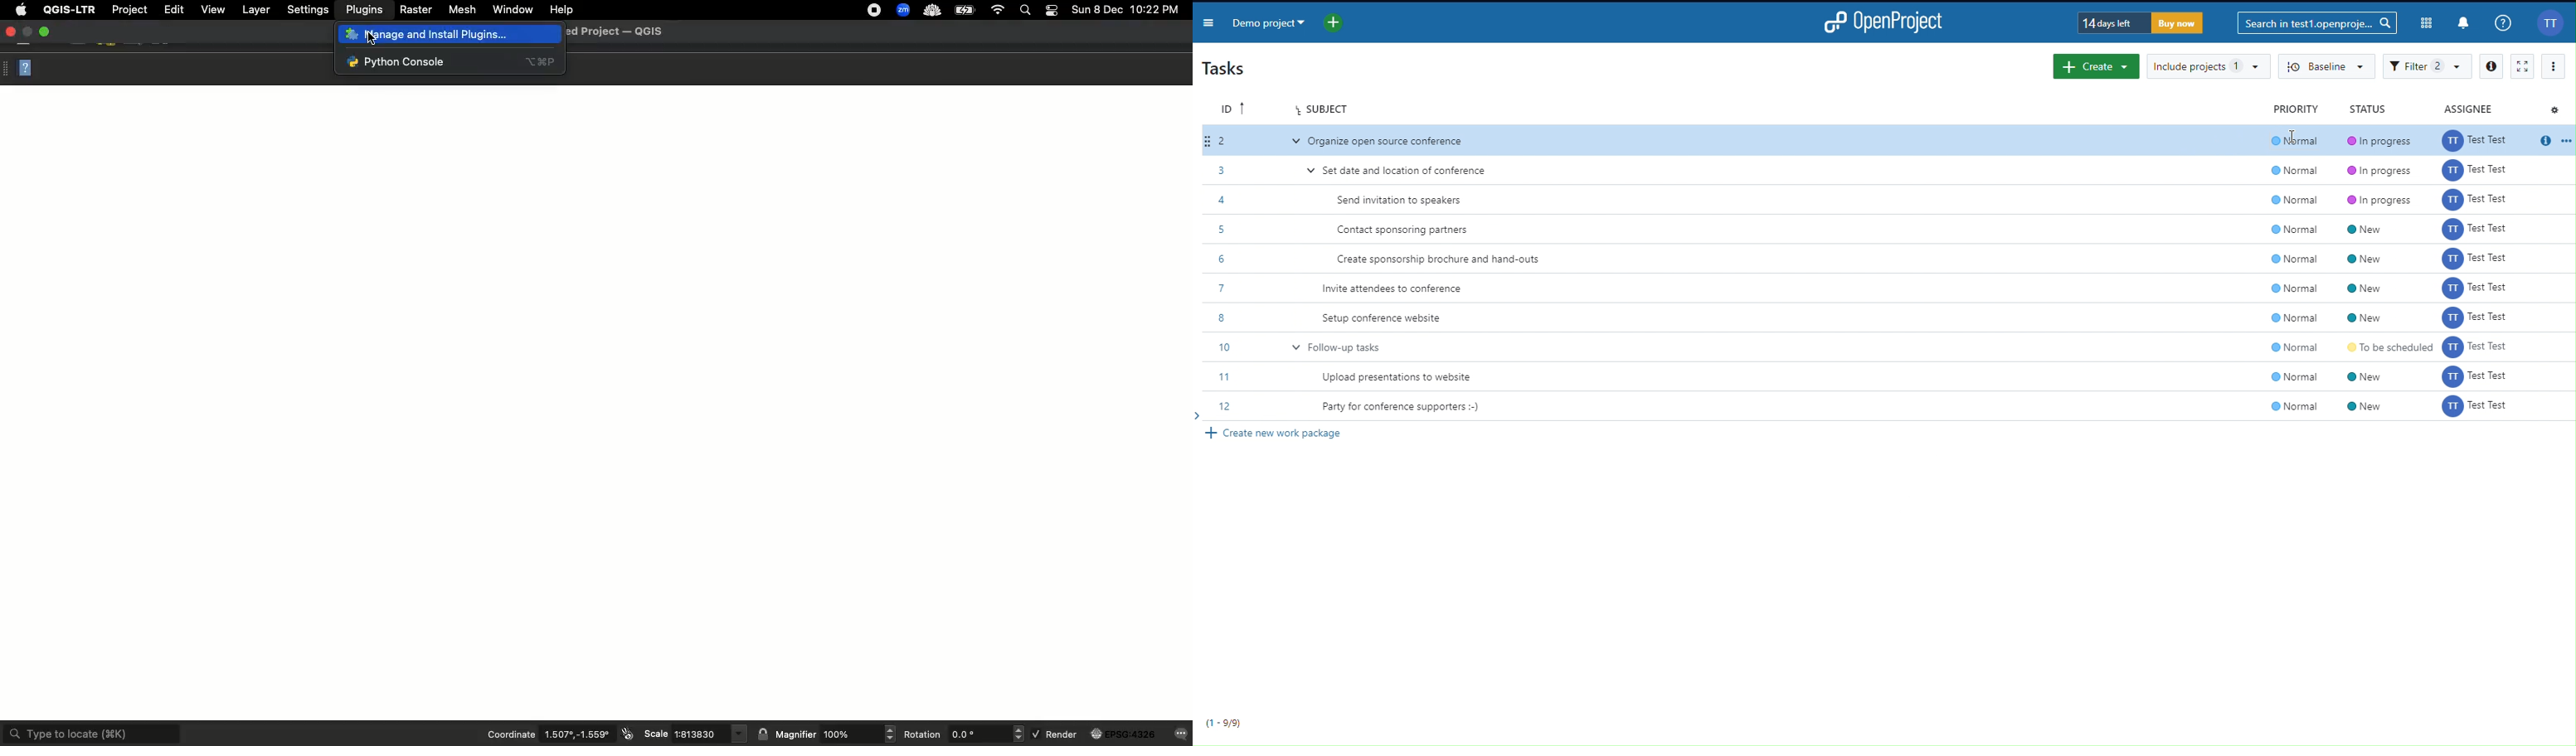 The height and width of the screenshot is (756, 2576). What do you see at coordinates (1232, 107) in the screenshot?
I see `ID` at bounding box center [1232, 107].